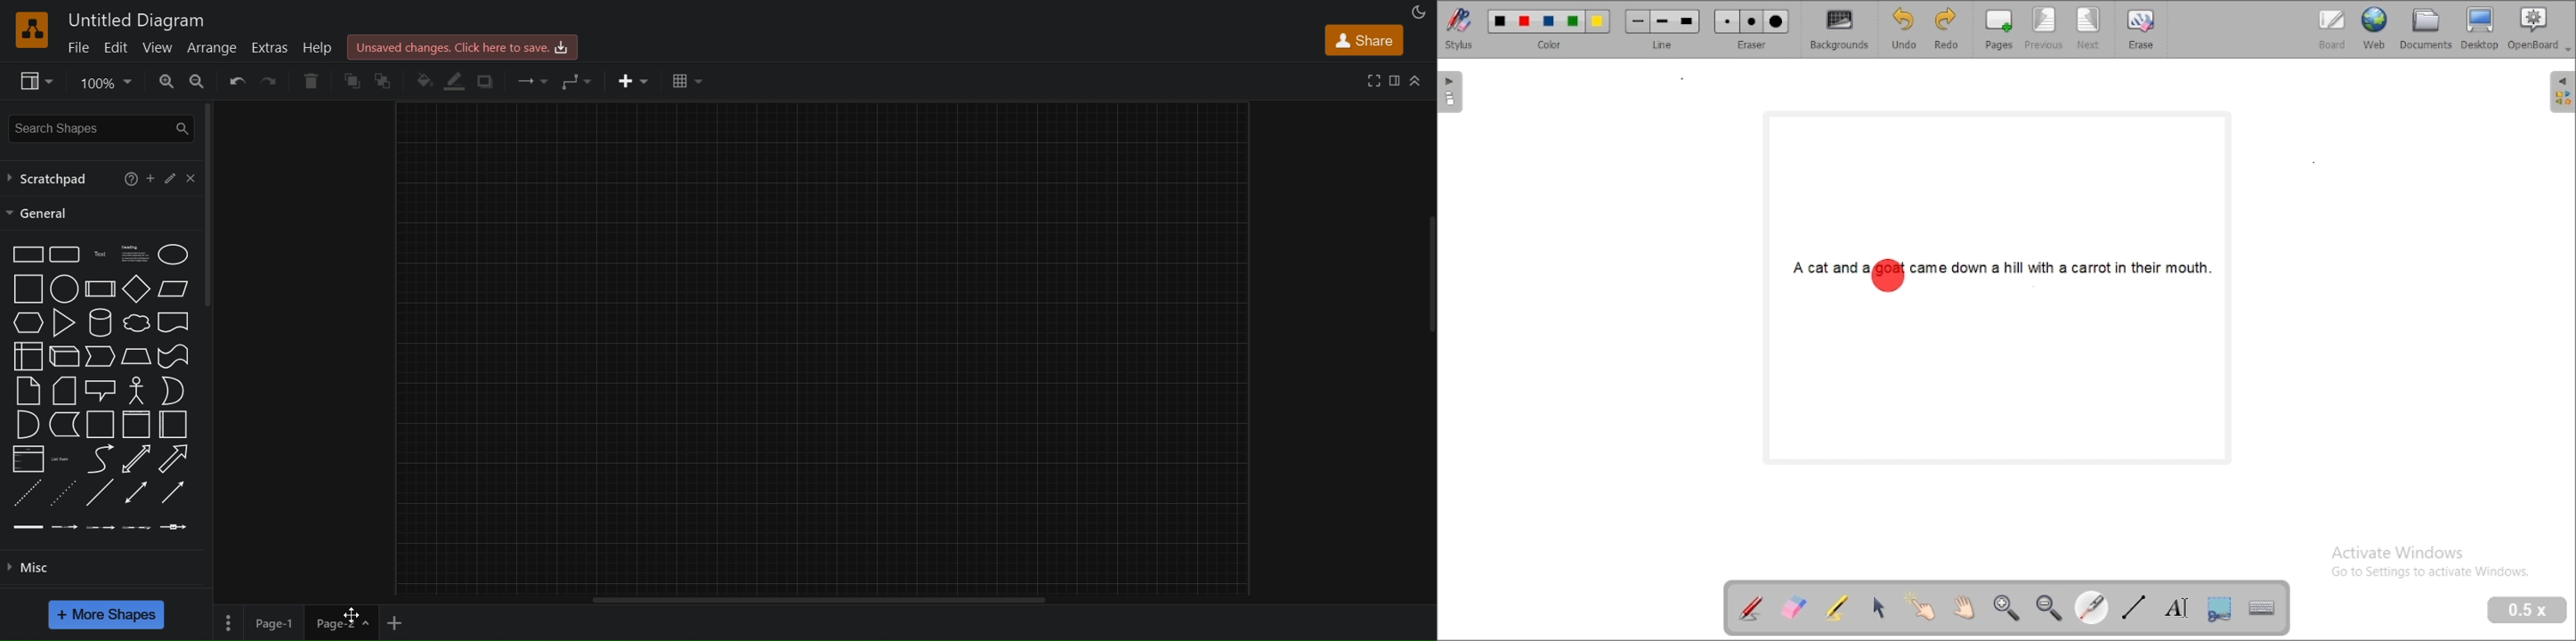  What do you see at coordinates (102, 525) in the screenshot?
I see `connector with 2 labels` at bounding box center [102, 525].